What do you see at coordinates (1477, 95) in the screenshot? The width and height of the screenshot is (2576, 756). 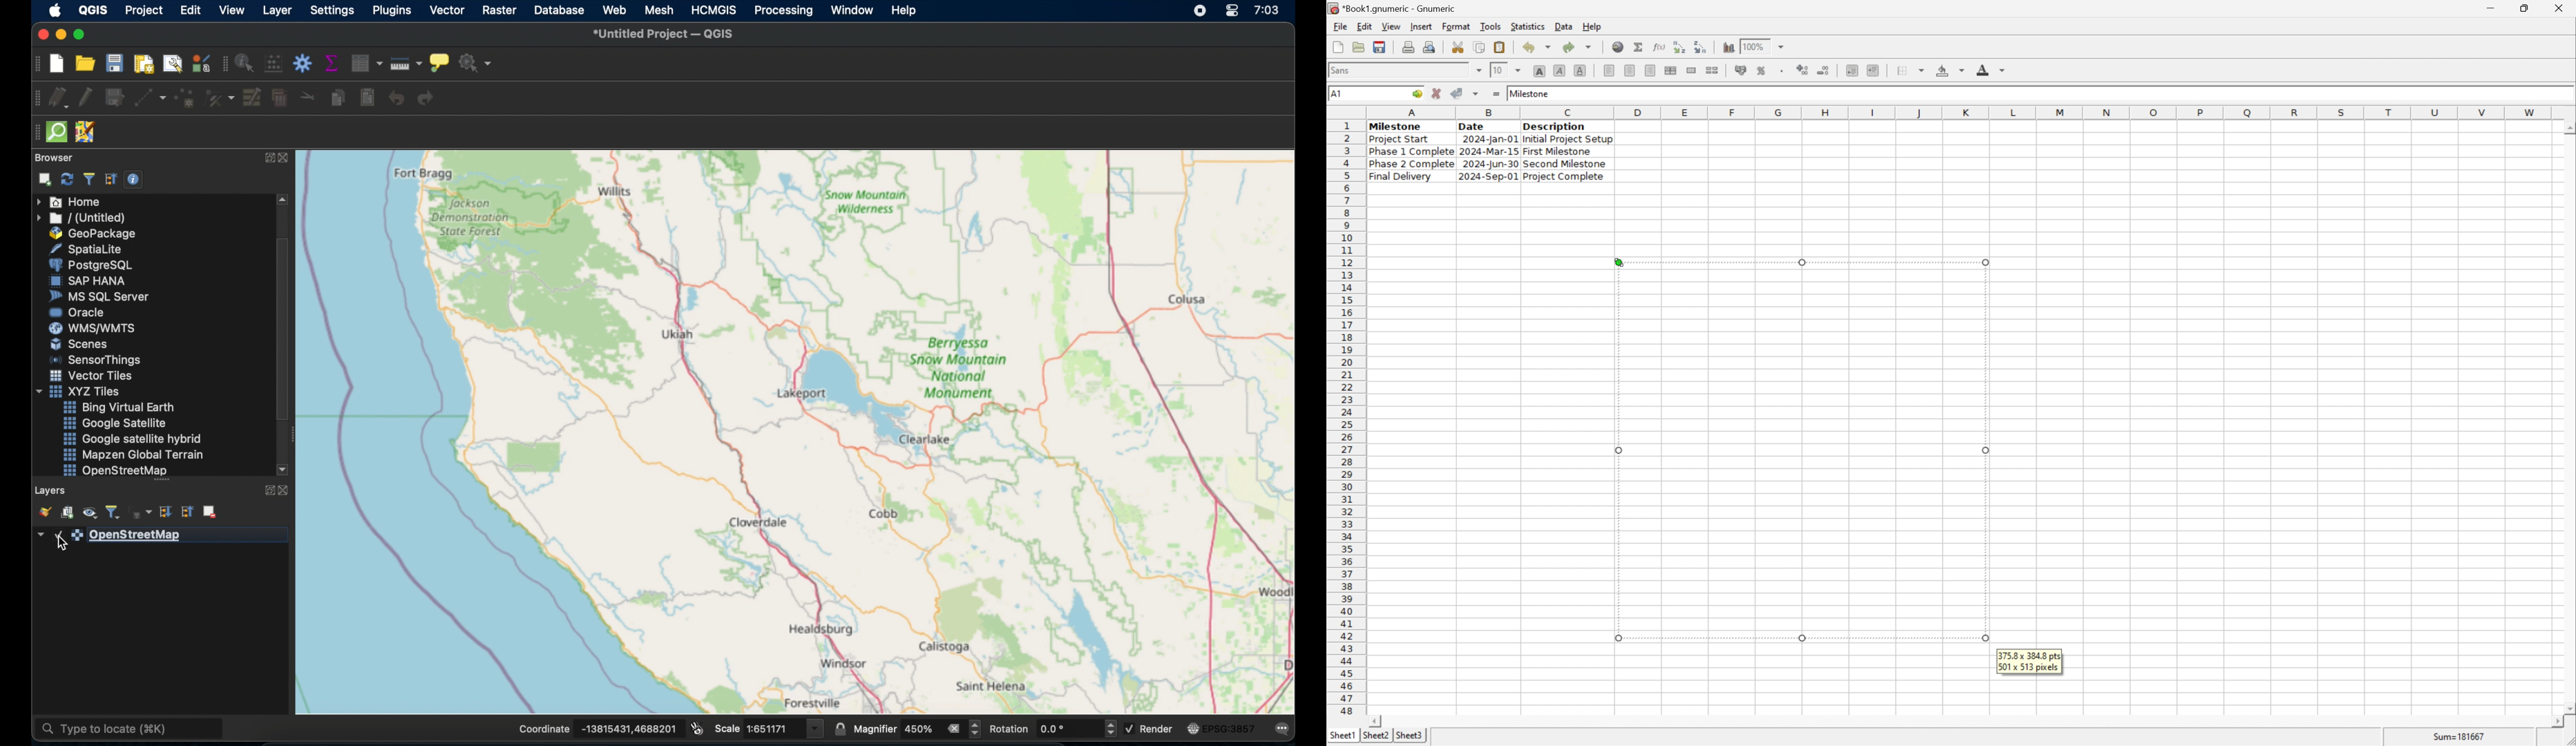 I see `accept changes in multiple cells` at bounding box center [1477, 95].